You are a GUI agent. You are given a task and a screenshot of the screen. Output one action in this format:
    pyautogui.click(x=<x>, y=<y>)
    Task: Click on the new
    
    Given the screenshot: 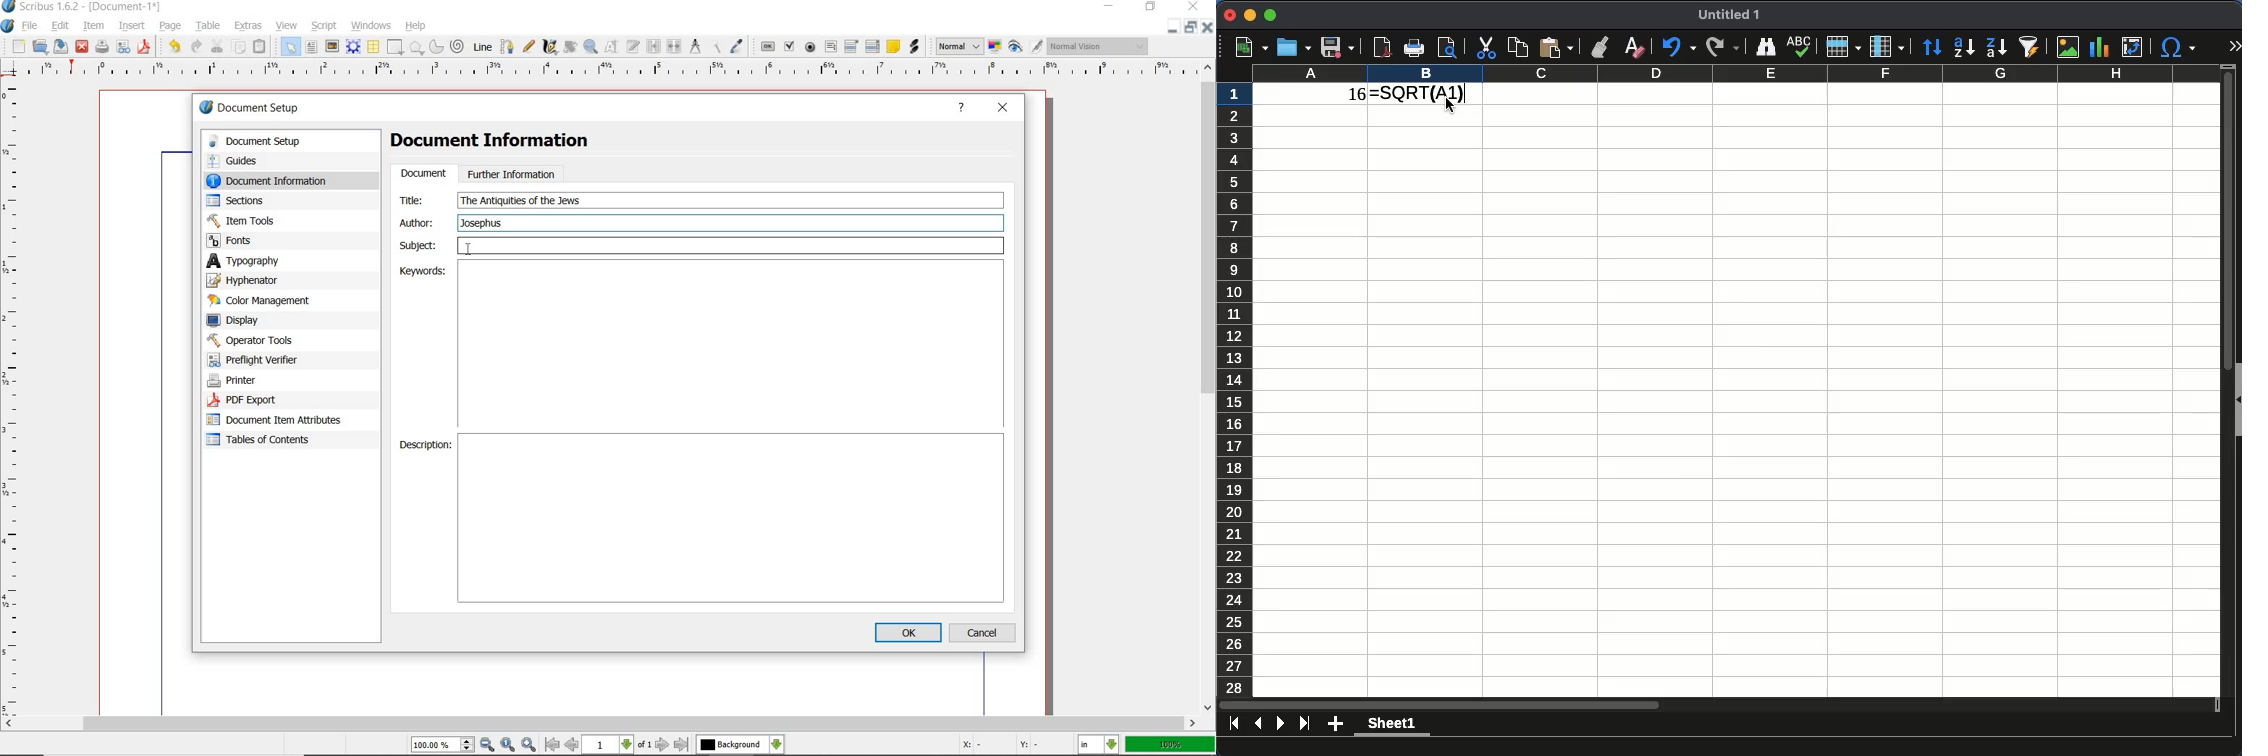 What is the action you would take?
    pyautogui.click(x=1245, y=47)
    